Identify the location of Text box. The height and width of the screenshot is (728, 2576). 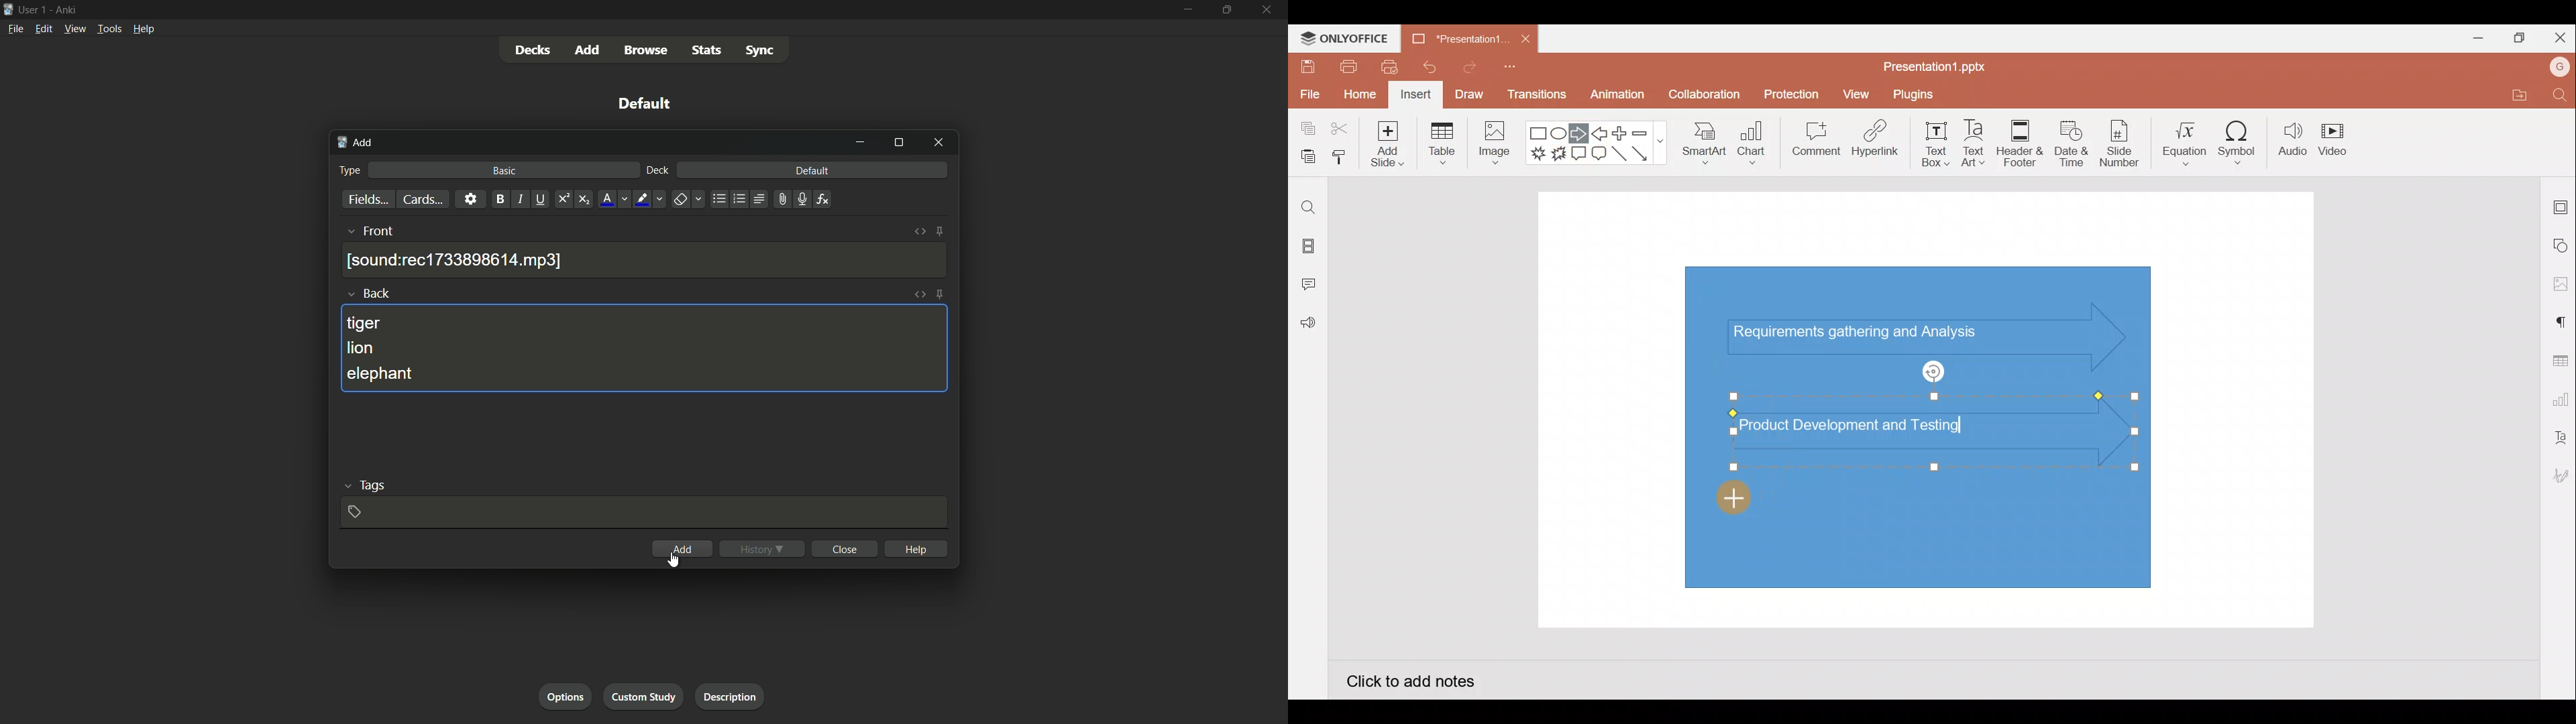
(1937, 144).